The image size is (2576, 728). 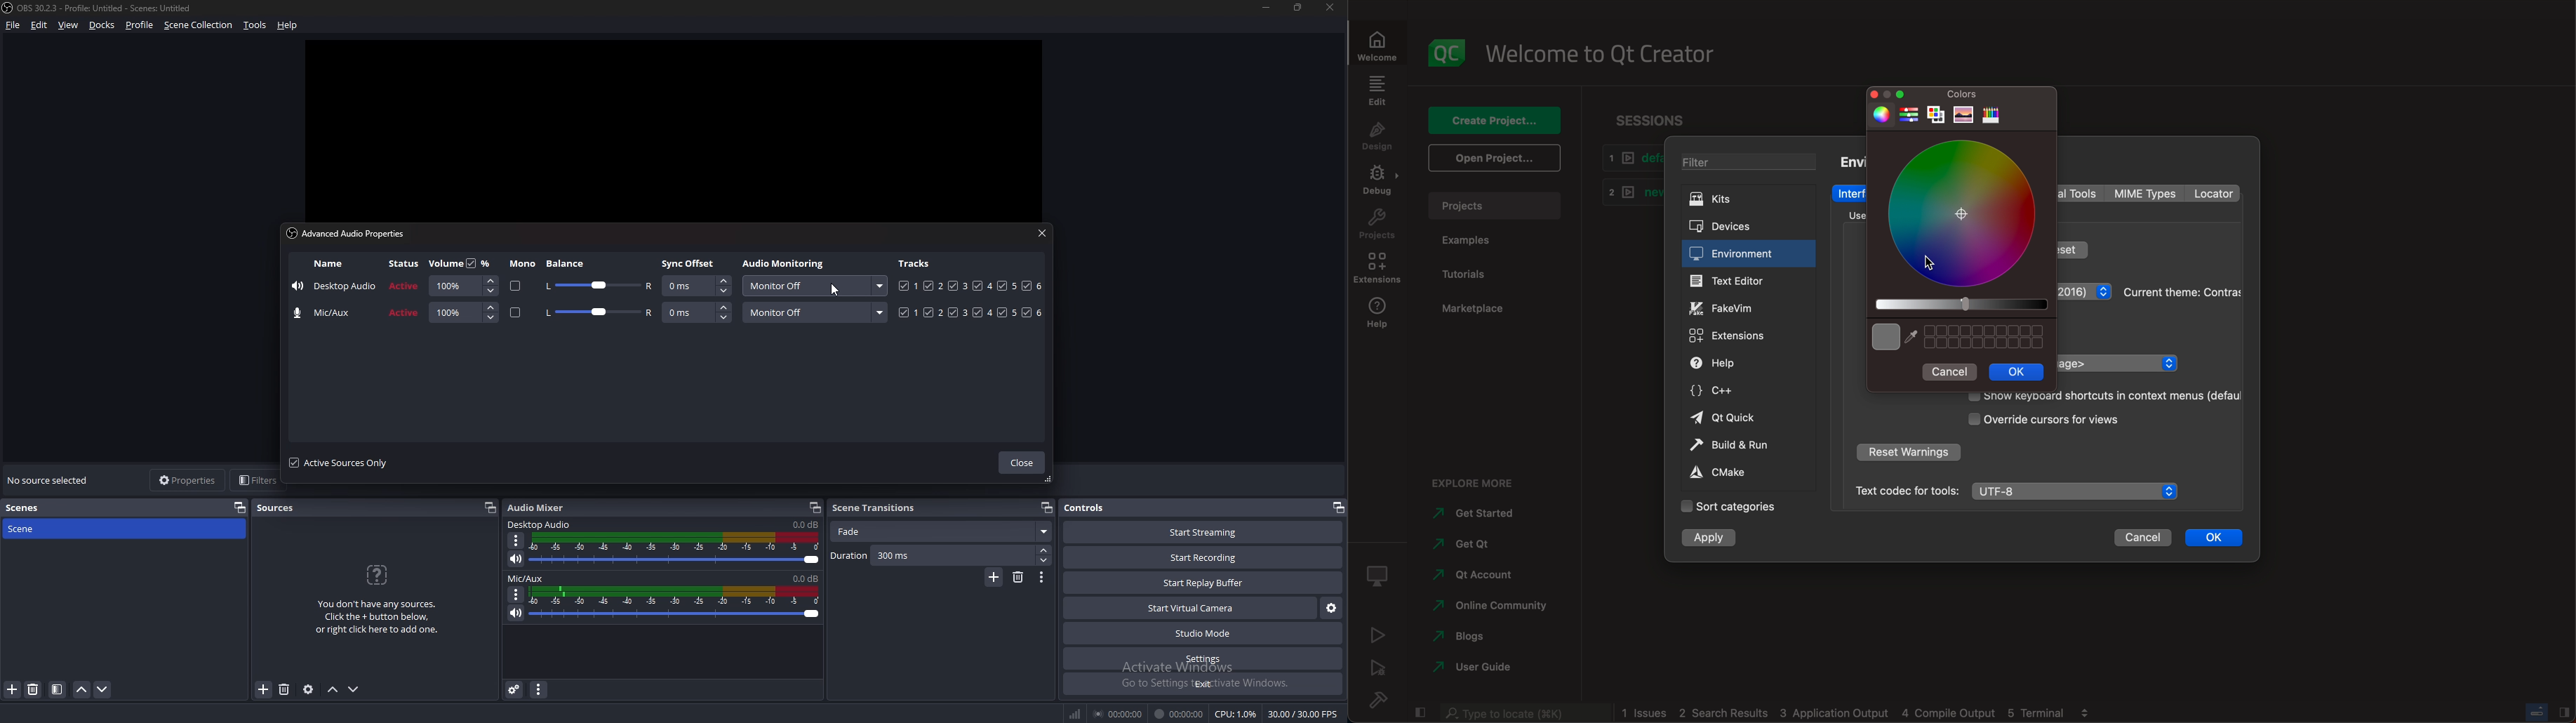 I want to click on devices, so click(x=1739, y=225).